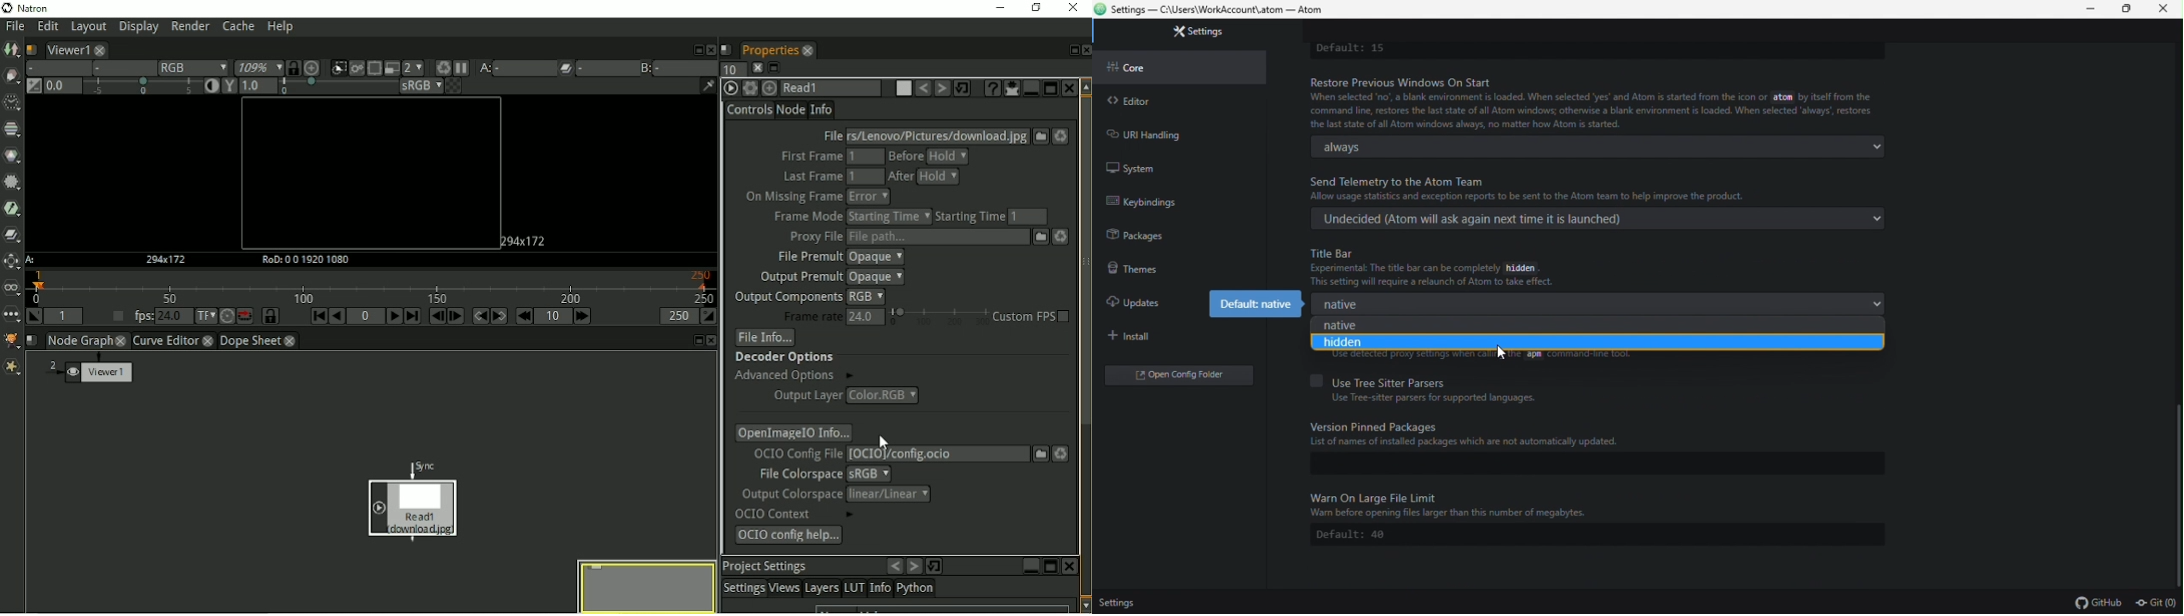 The width and height of the screenshot is (2184, 616). What do you see at coordinates (1600, 304) in the screenshot?
I see `native` at bounding box center [1600, 304].